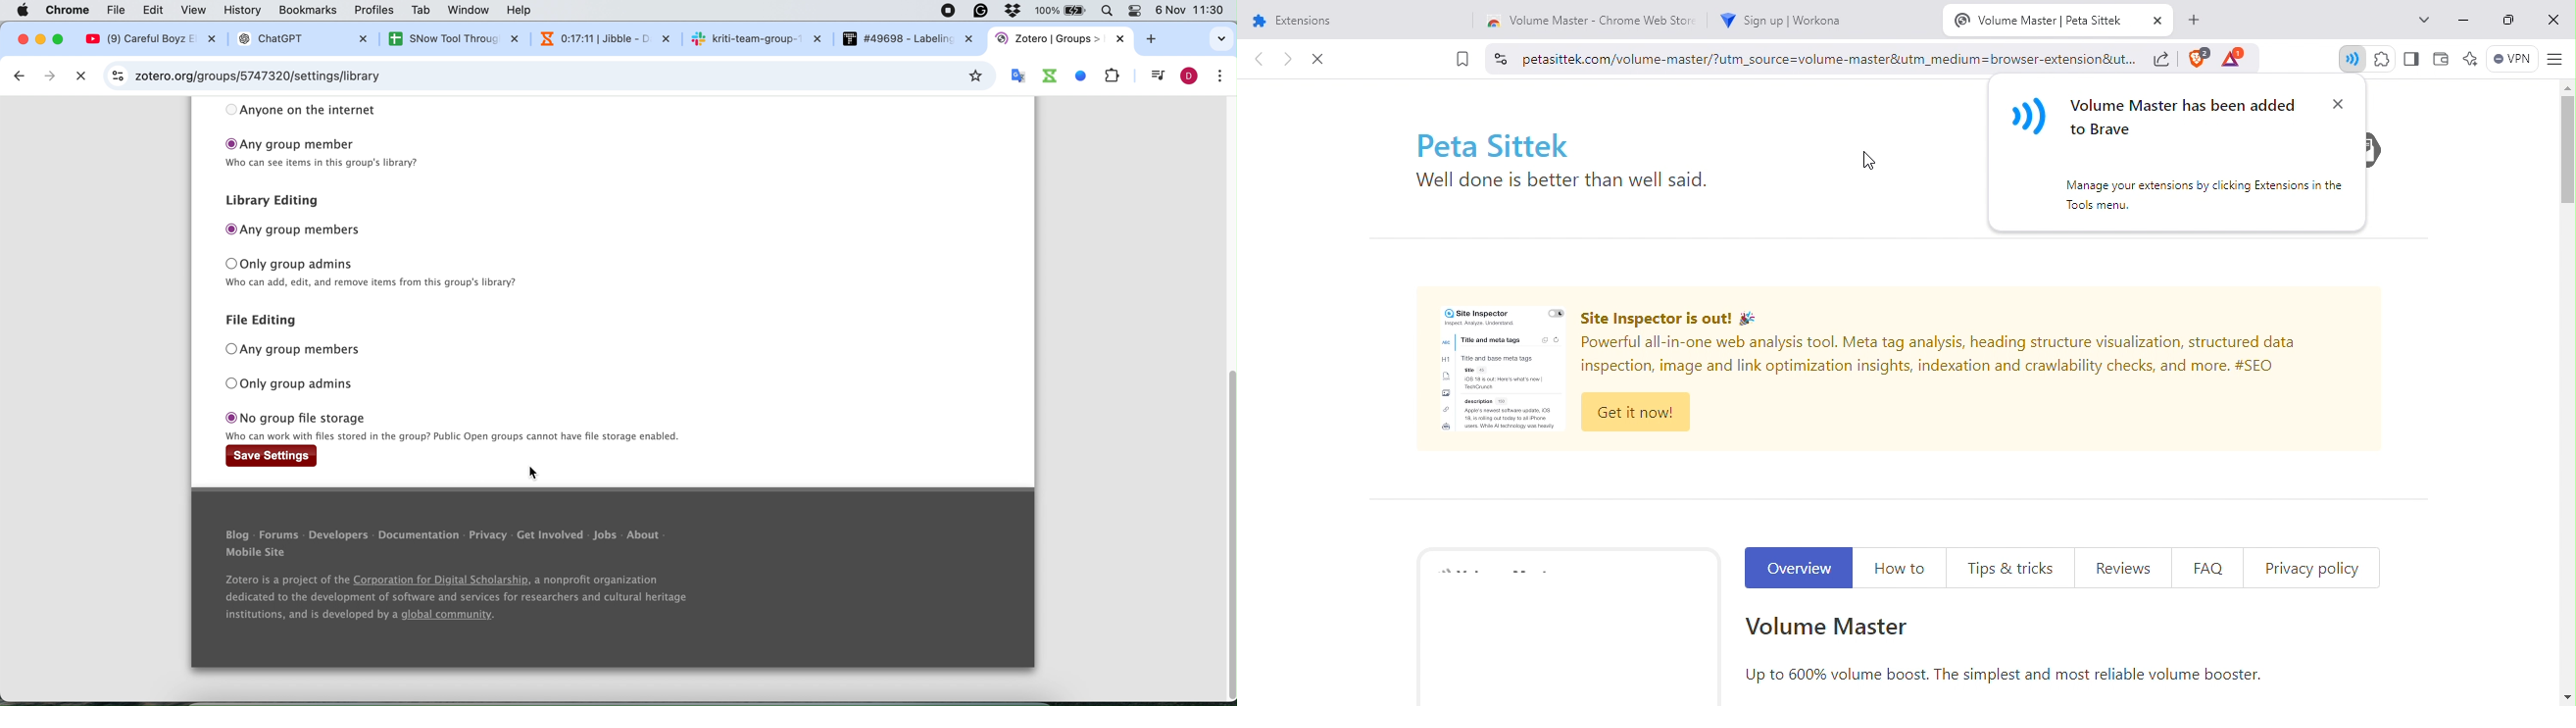  Describe the element at coordinates (974, 76) in the screenshot. I see `bookmark` at that location.